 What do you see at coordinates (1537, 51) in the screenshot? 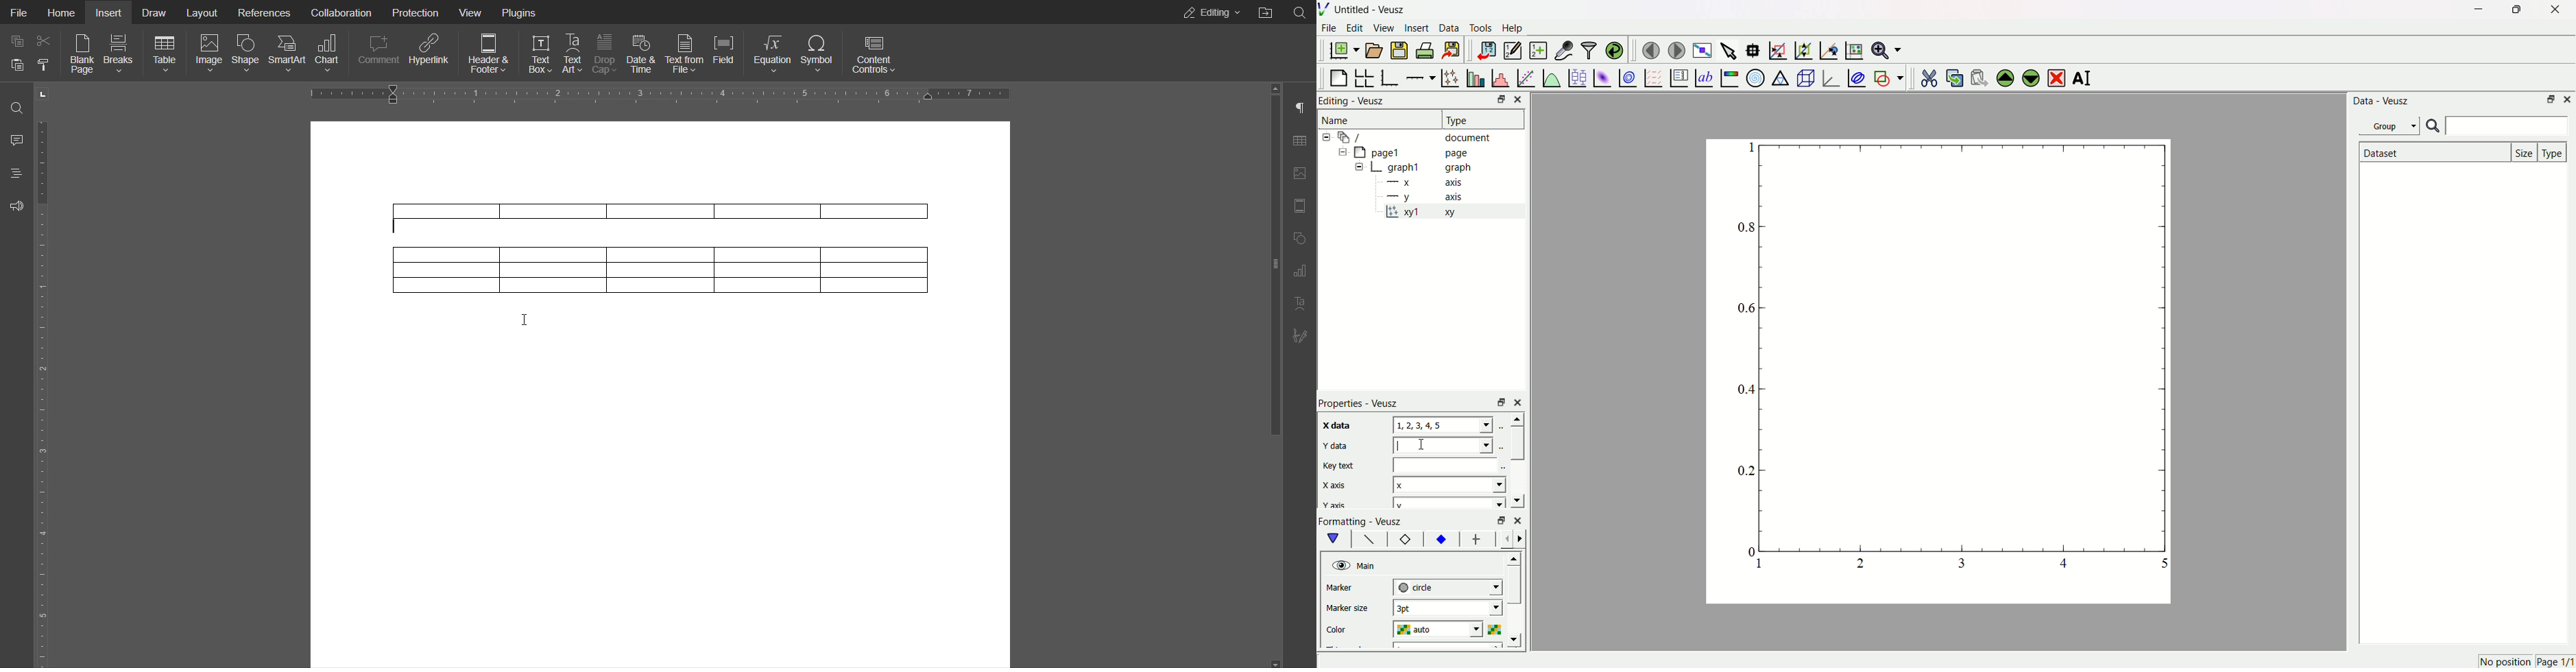
I see `create new datasets` at bounding box center [1537, 51].